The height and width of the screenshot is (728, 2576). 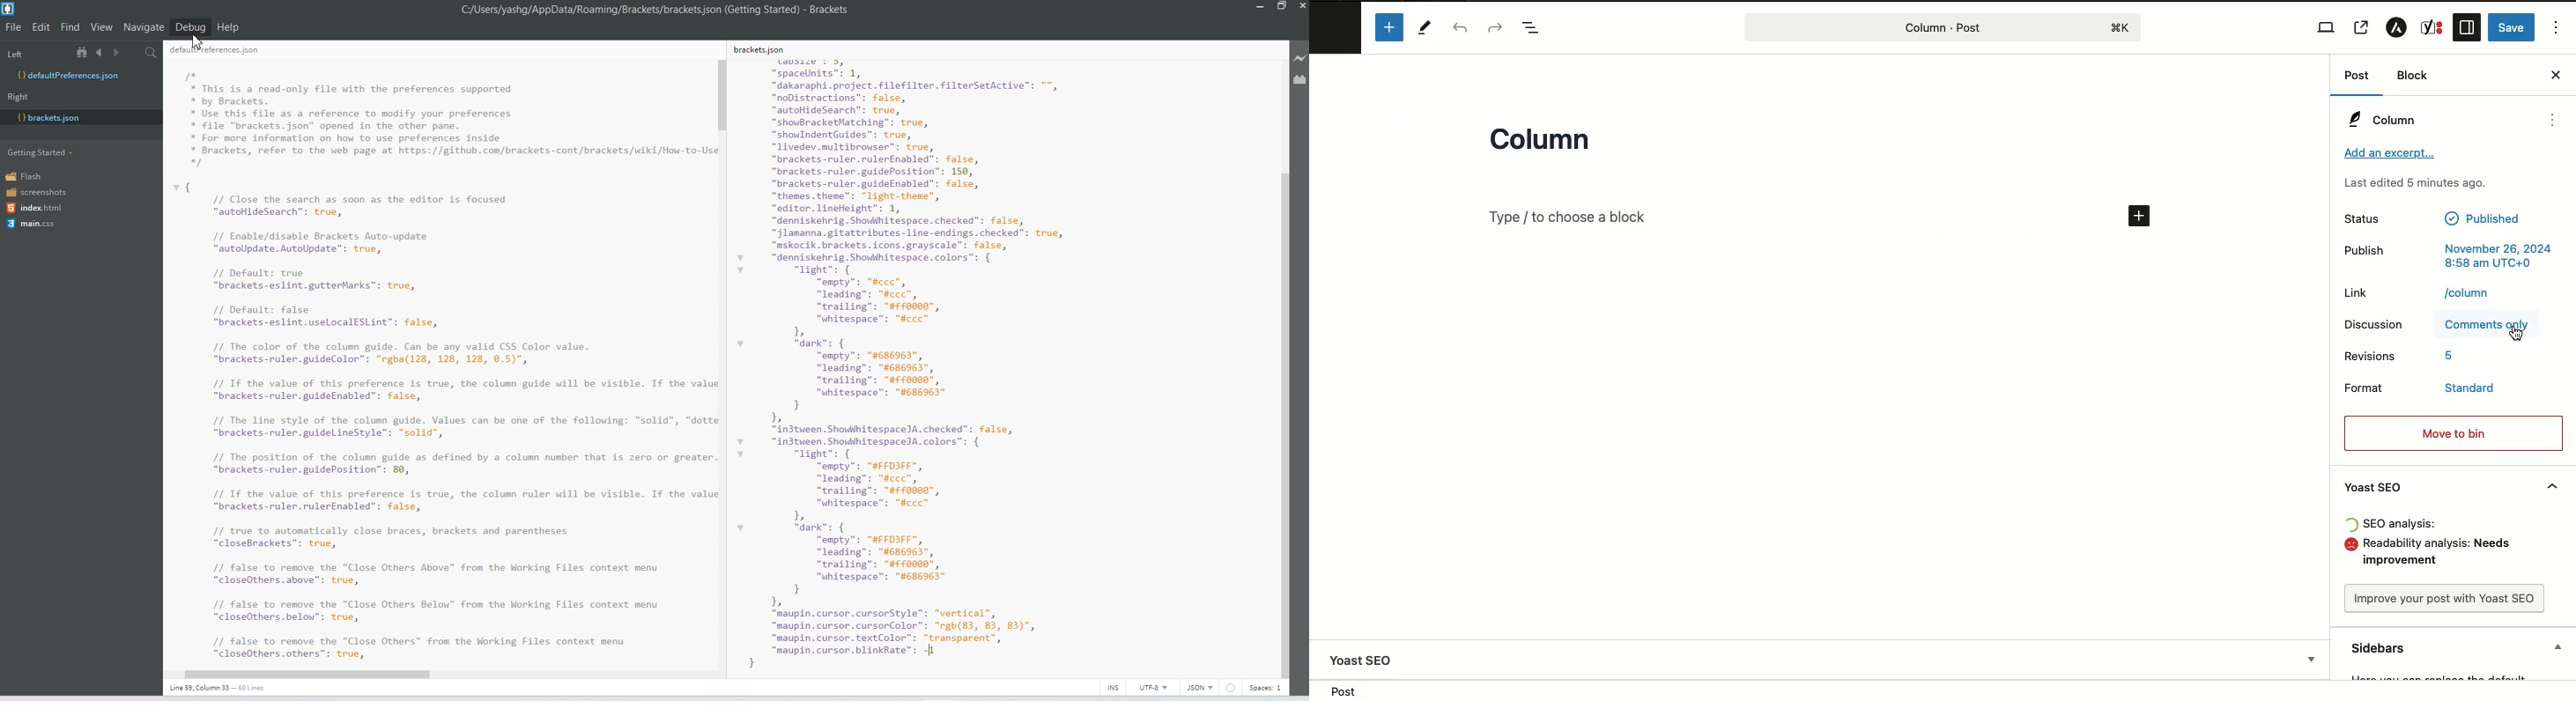 What do you see at coordinates (656, 10) in the screenshot?
I see `C:/Users/yashg/AppData/Roaming/Brackets/brackets json (Getting Started) - Brackets` at bounding box center [656, 10].